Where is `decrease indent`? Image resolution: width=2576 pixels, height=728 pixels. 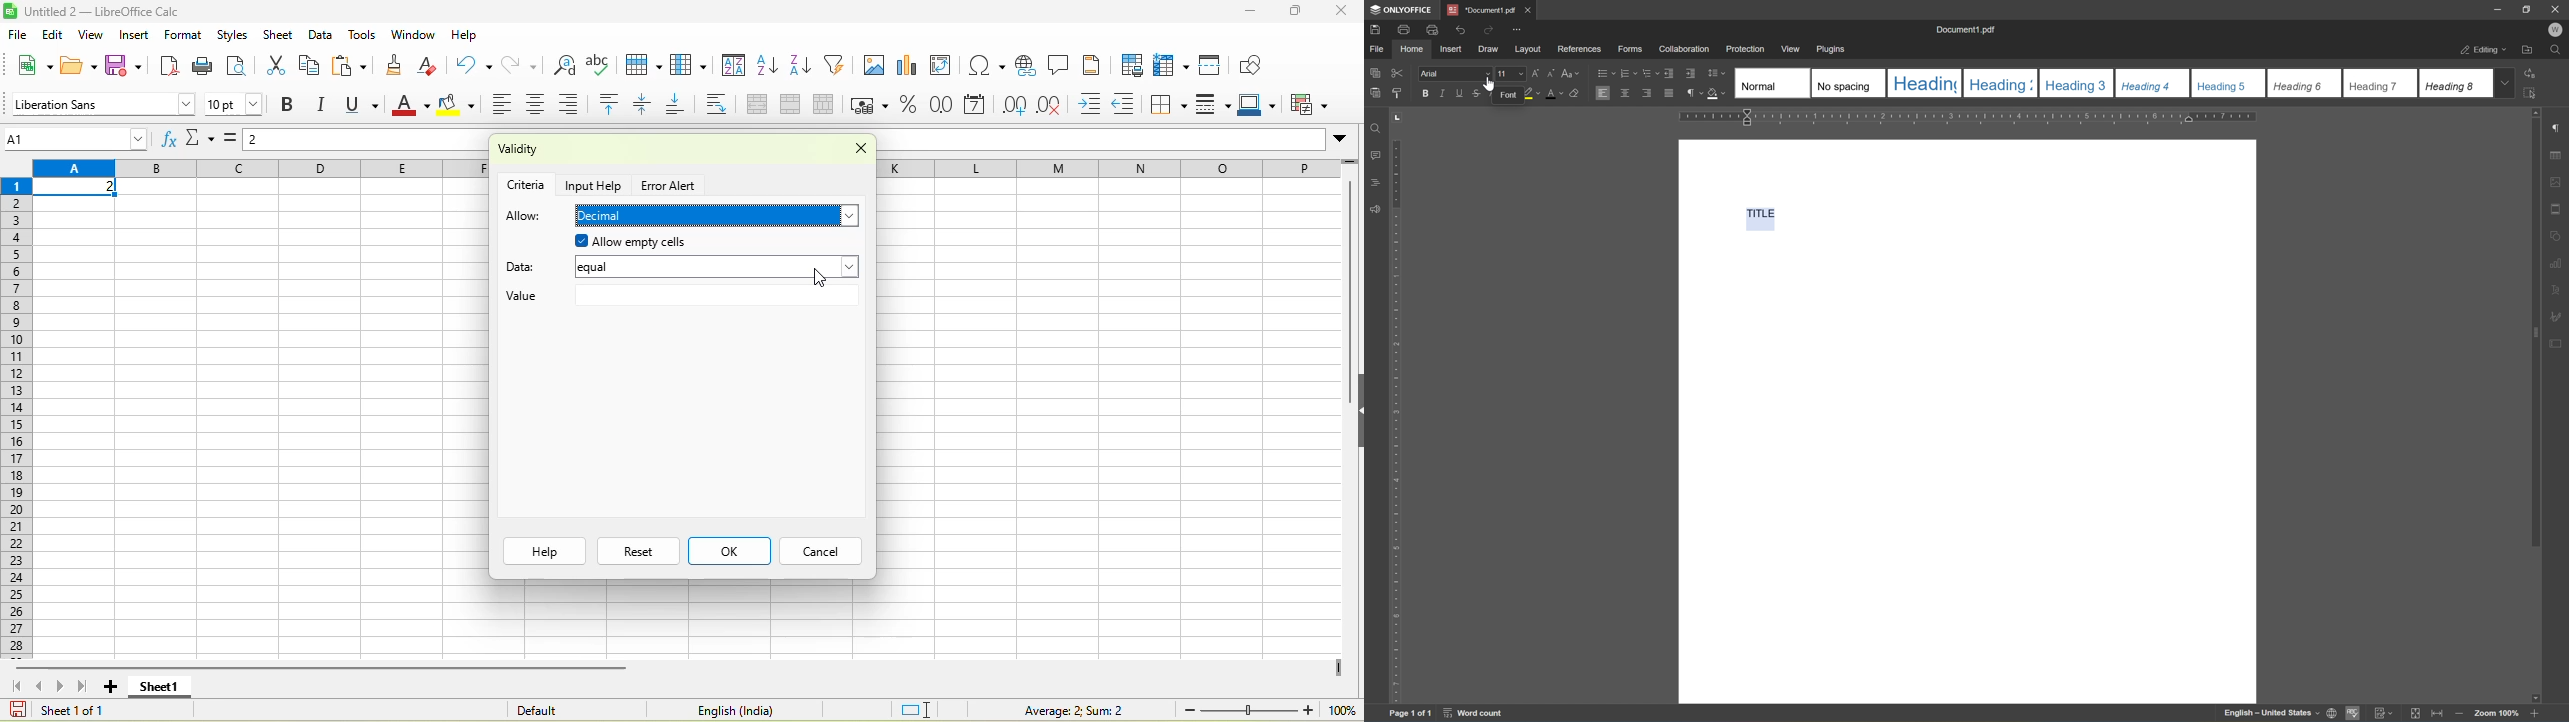 decrease indent is located at coordinates (1129, 106).